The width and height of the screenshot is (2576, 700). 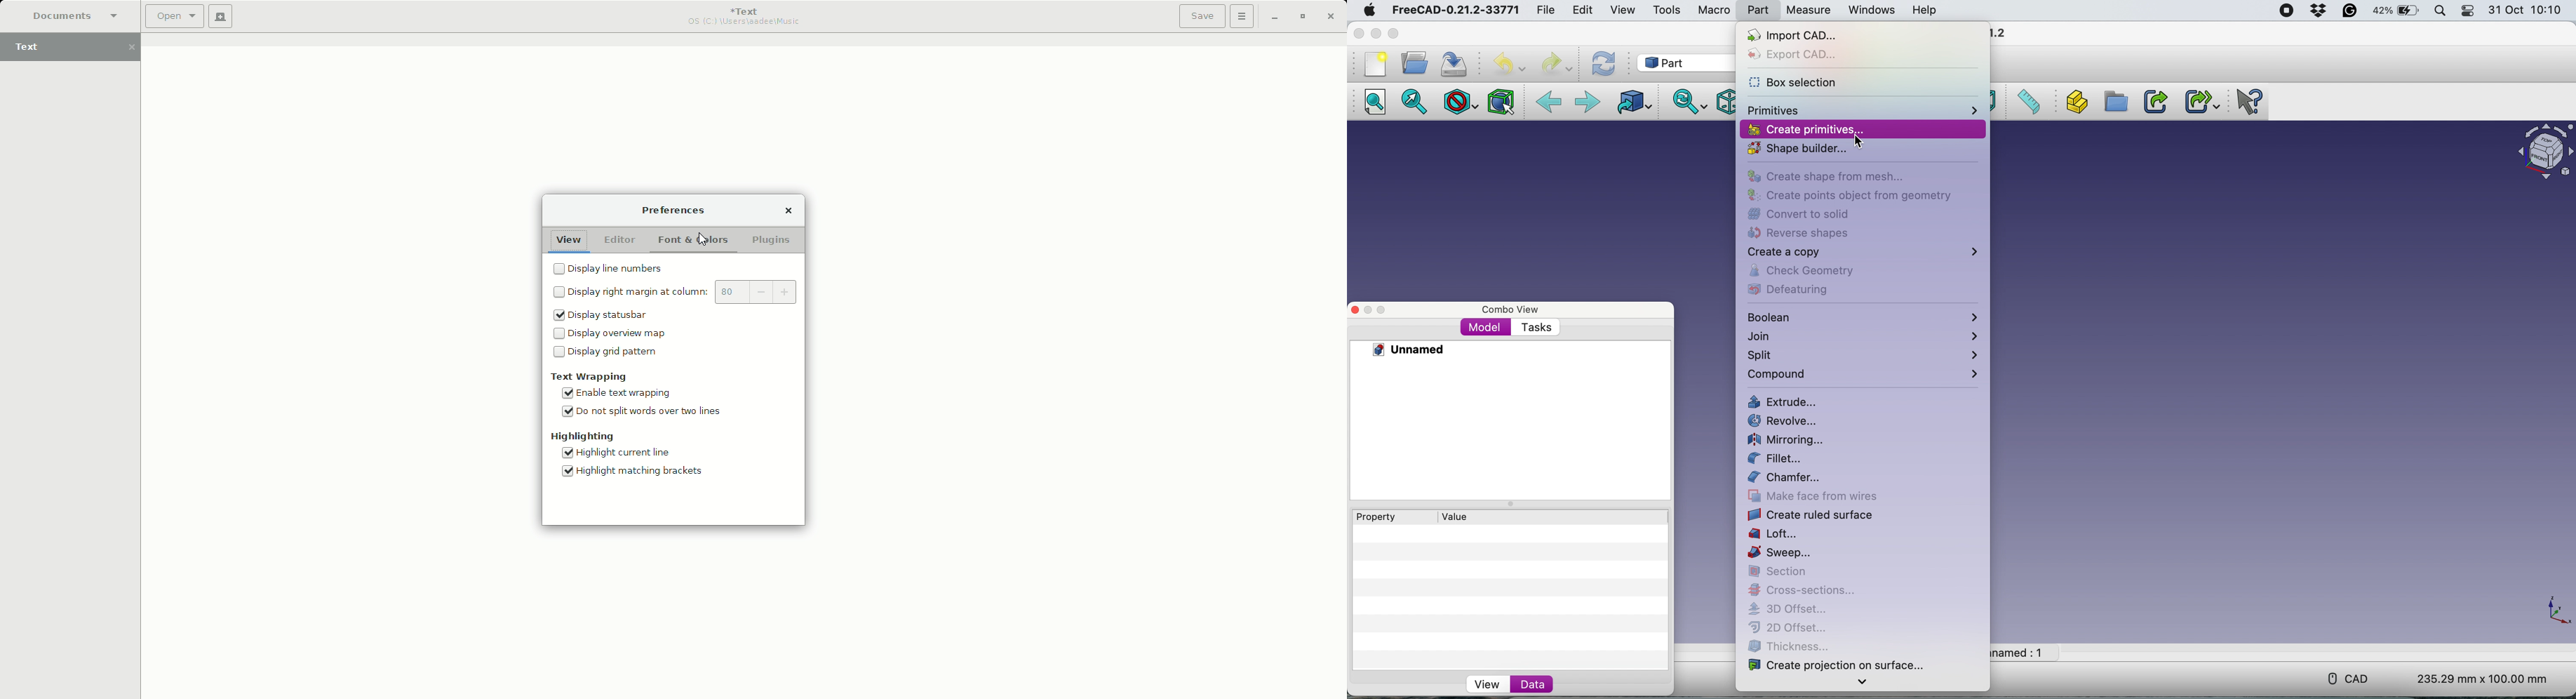 What do you see at coordinates (2351, 10) in the screenshot?
I see `Grammarly` at bounding box center [2351, 10].